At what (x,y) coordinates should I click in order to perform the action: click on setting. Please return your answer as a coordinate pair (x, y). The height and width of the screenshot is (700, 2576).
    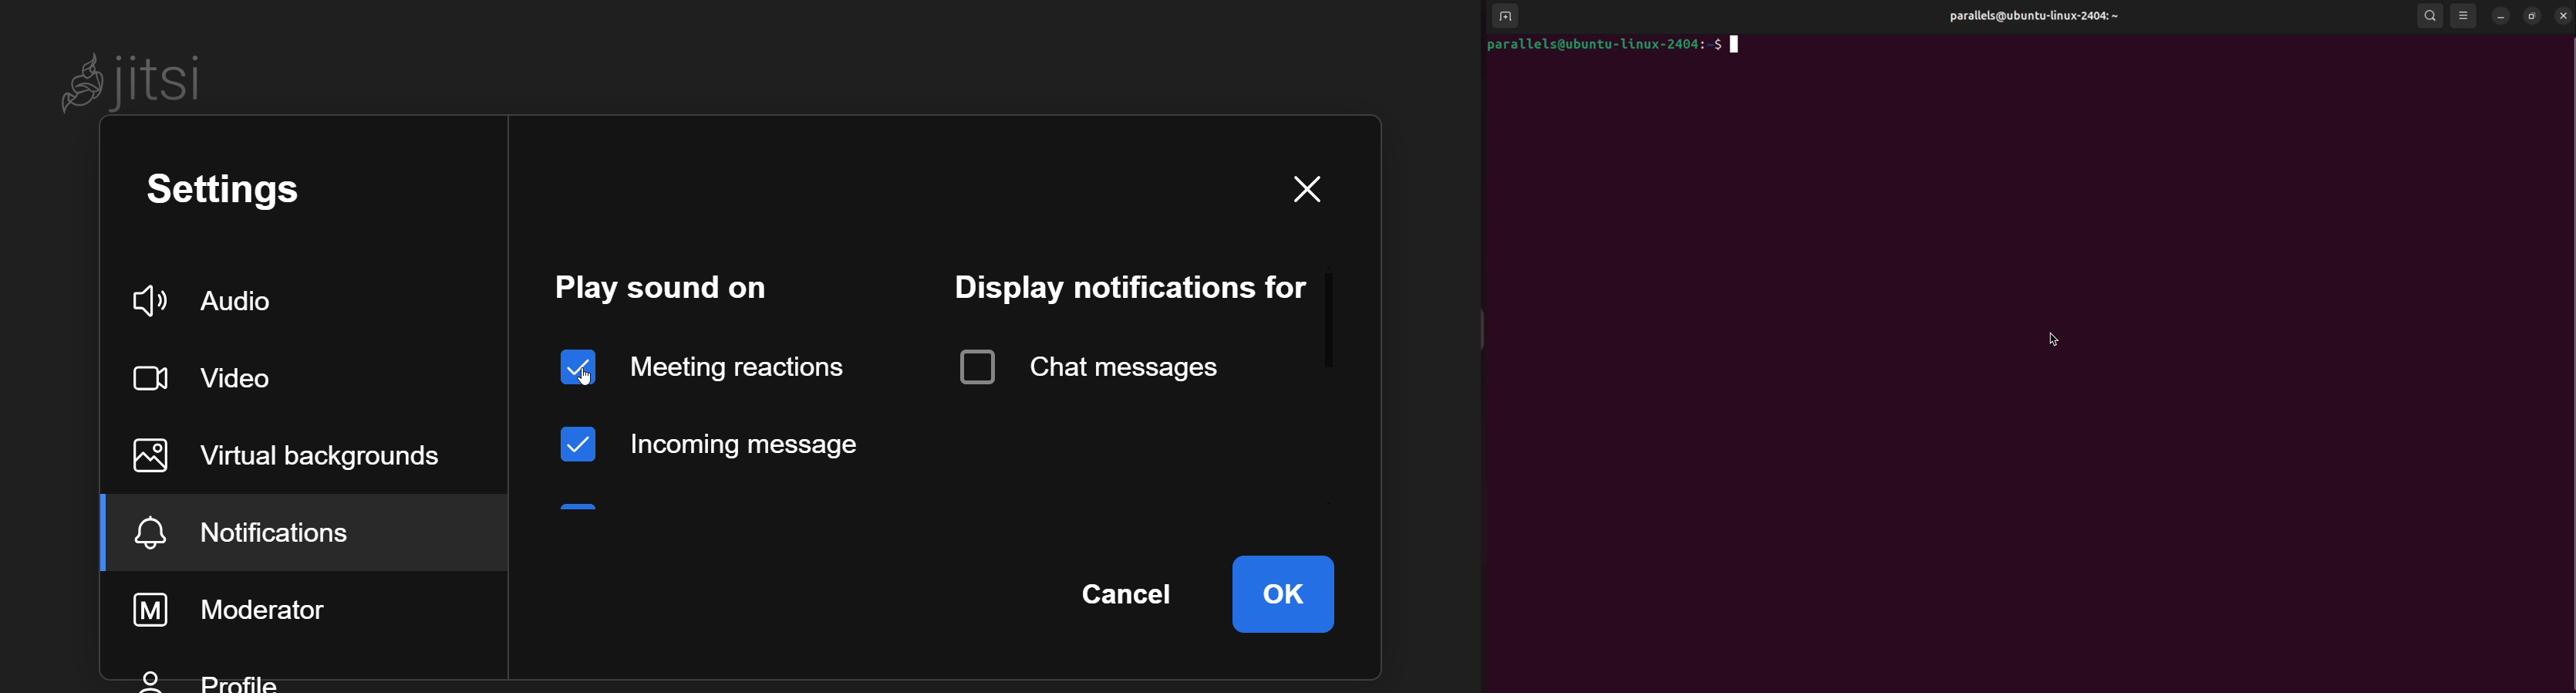
    Looking at the image, I should click on (247, 192).